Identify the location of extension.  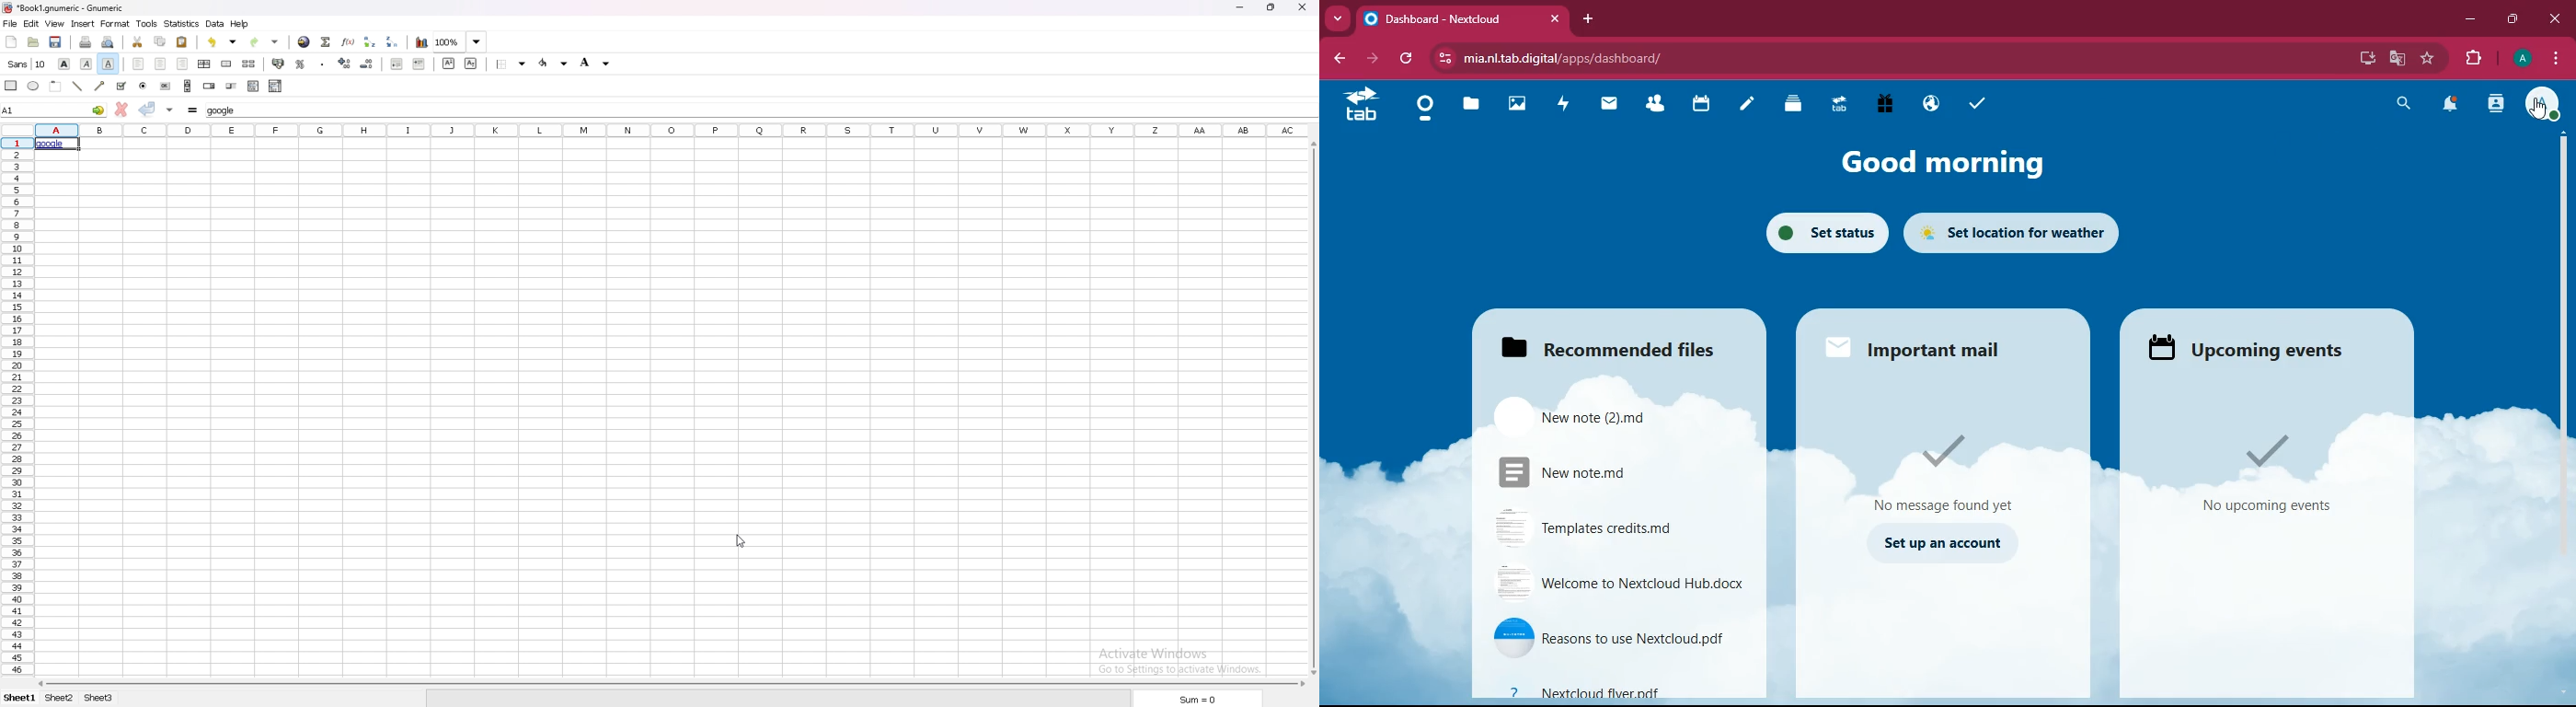
(2476, 59).